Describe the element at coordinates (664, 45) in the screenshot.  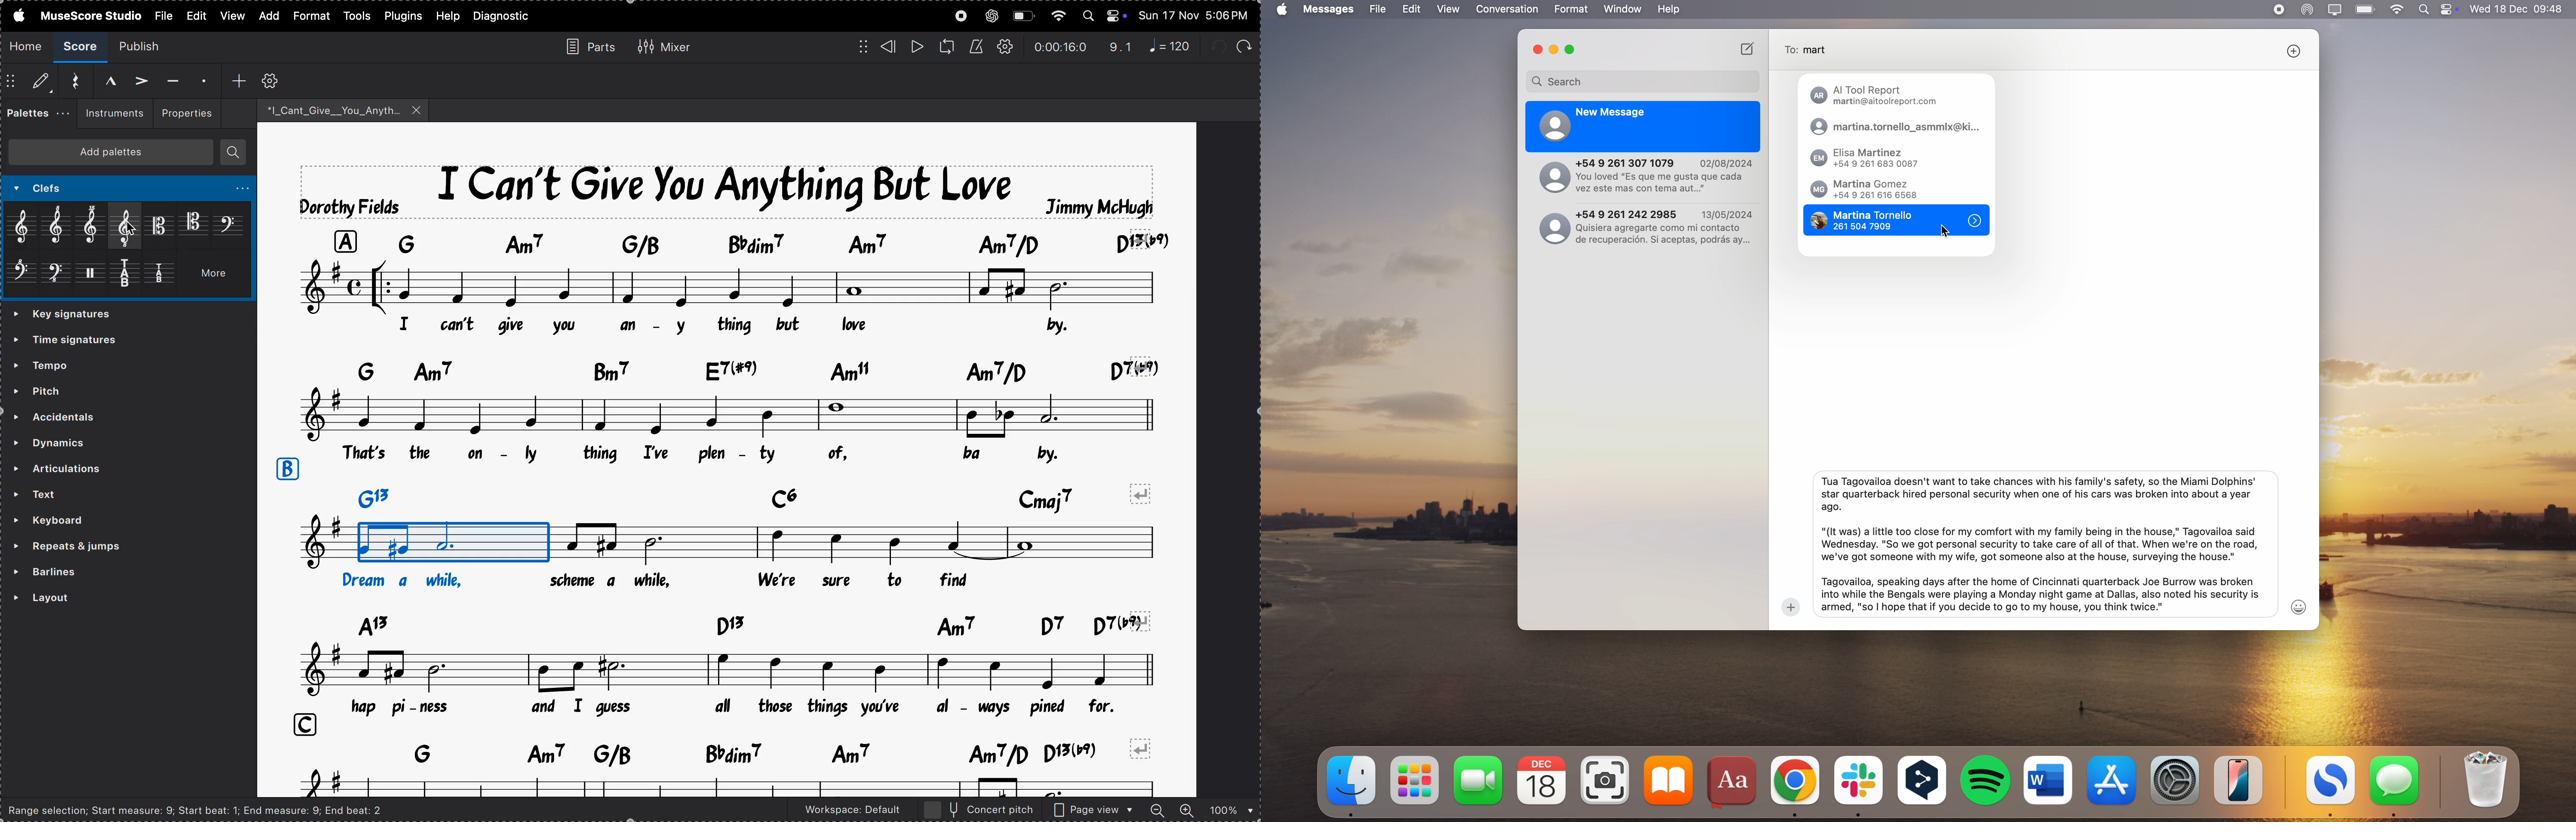
I see `mixer` at that location.